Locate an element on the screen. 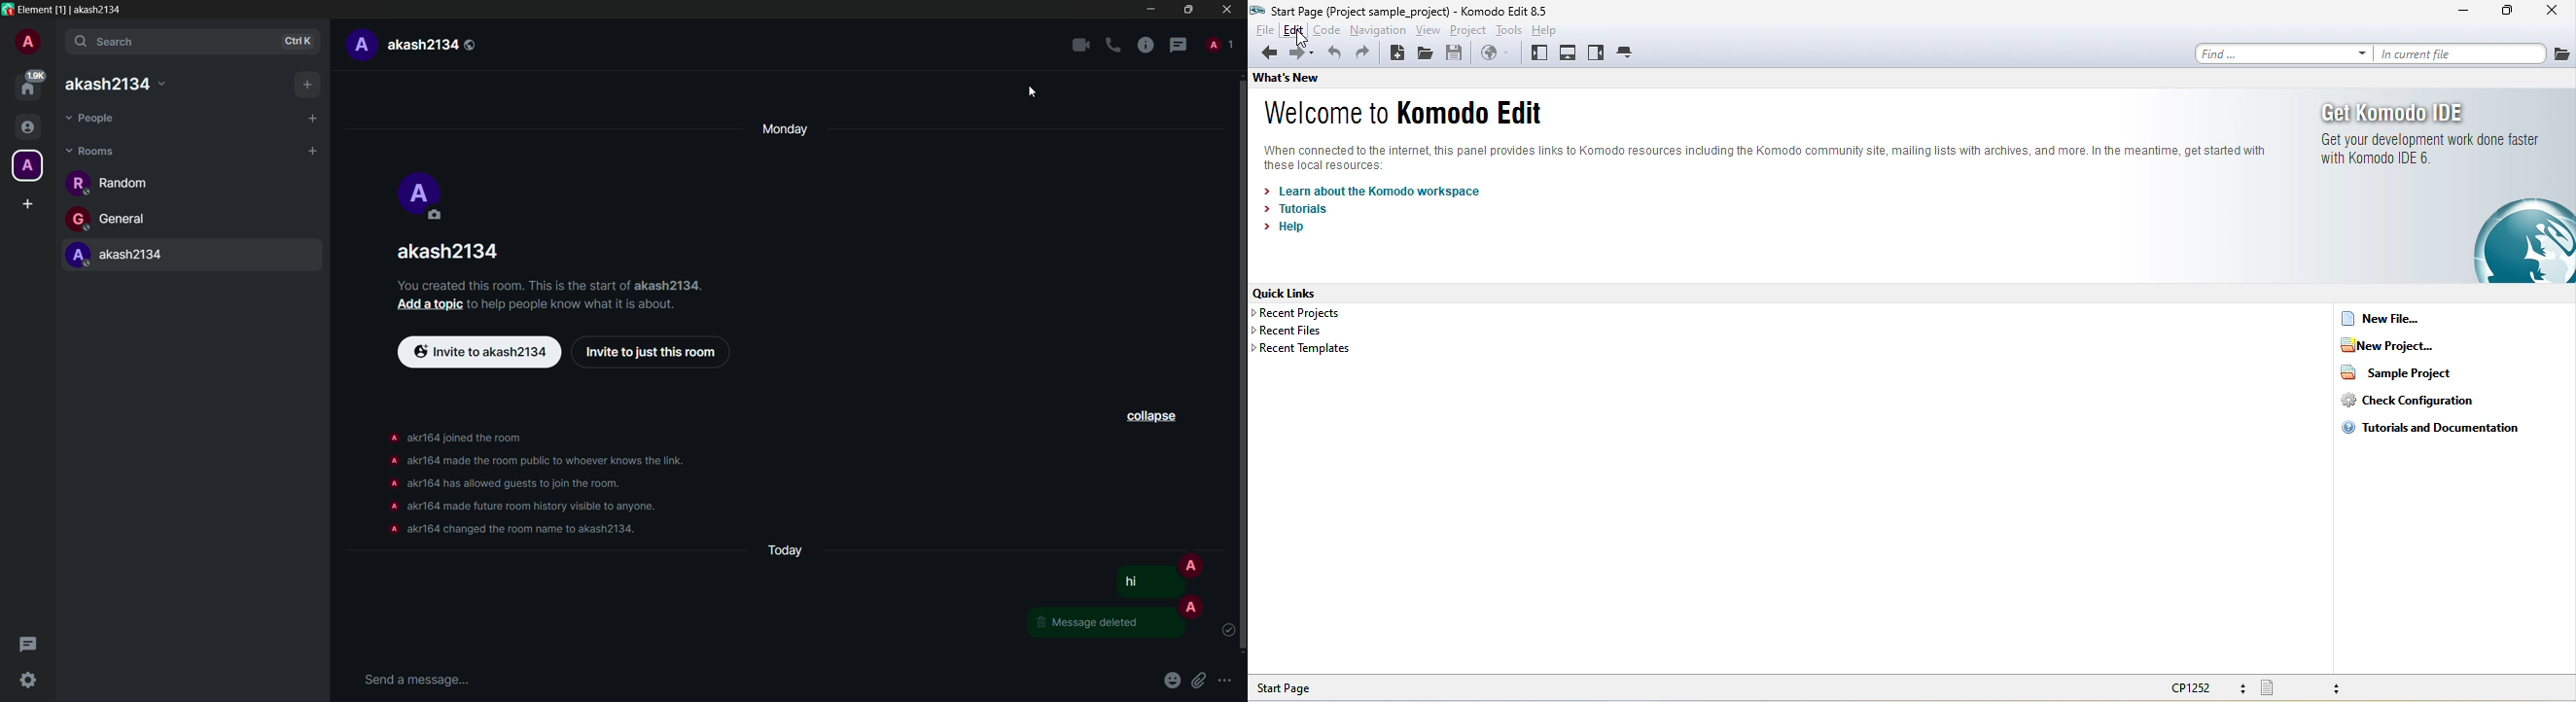 The height and width of the screenshot is (728, 2576). invite to just this room is located at coordinates (654, 352).